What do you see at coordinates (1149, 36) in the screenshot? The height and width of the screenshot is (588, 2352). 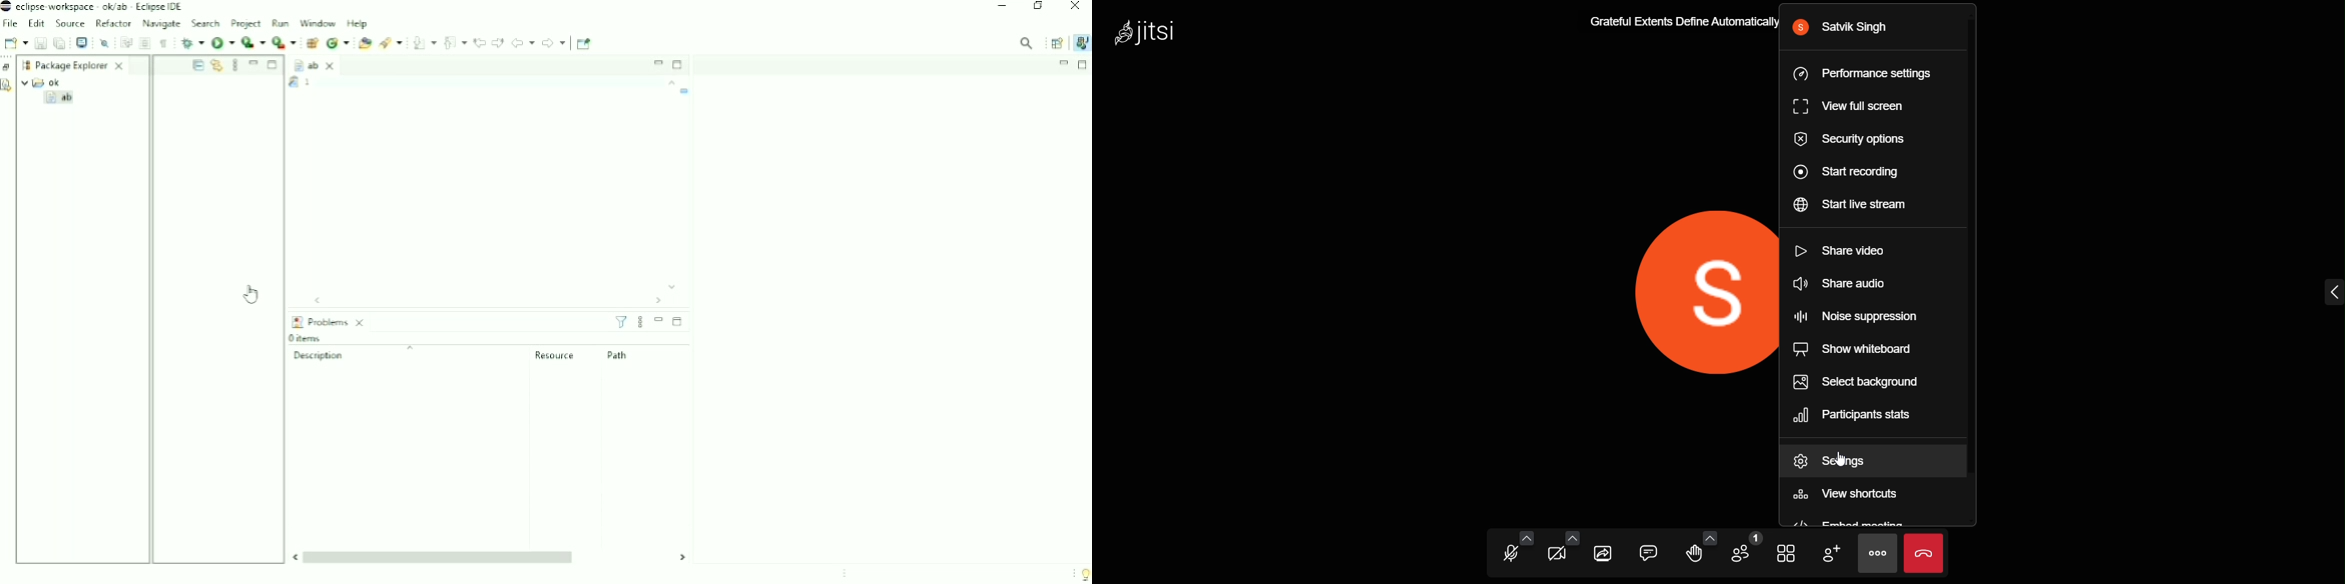 I see `logo` at bounding box center [1149, 36].